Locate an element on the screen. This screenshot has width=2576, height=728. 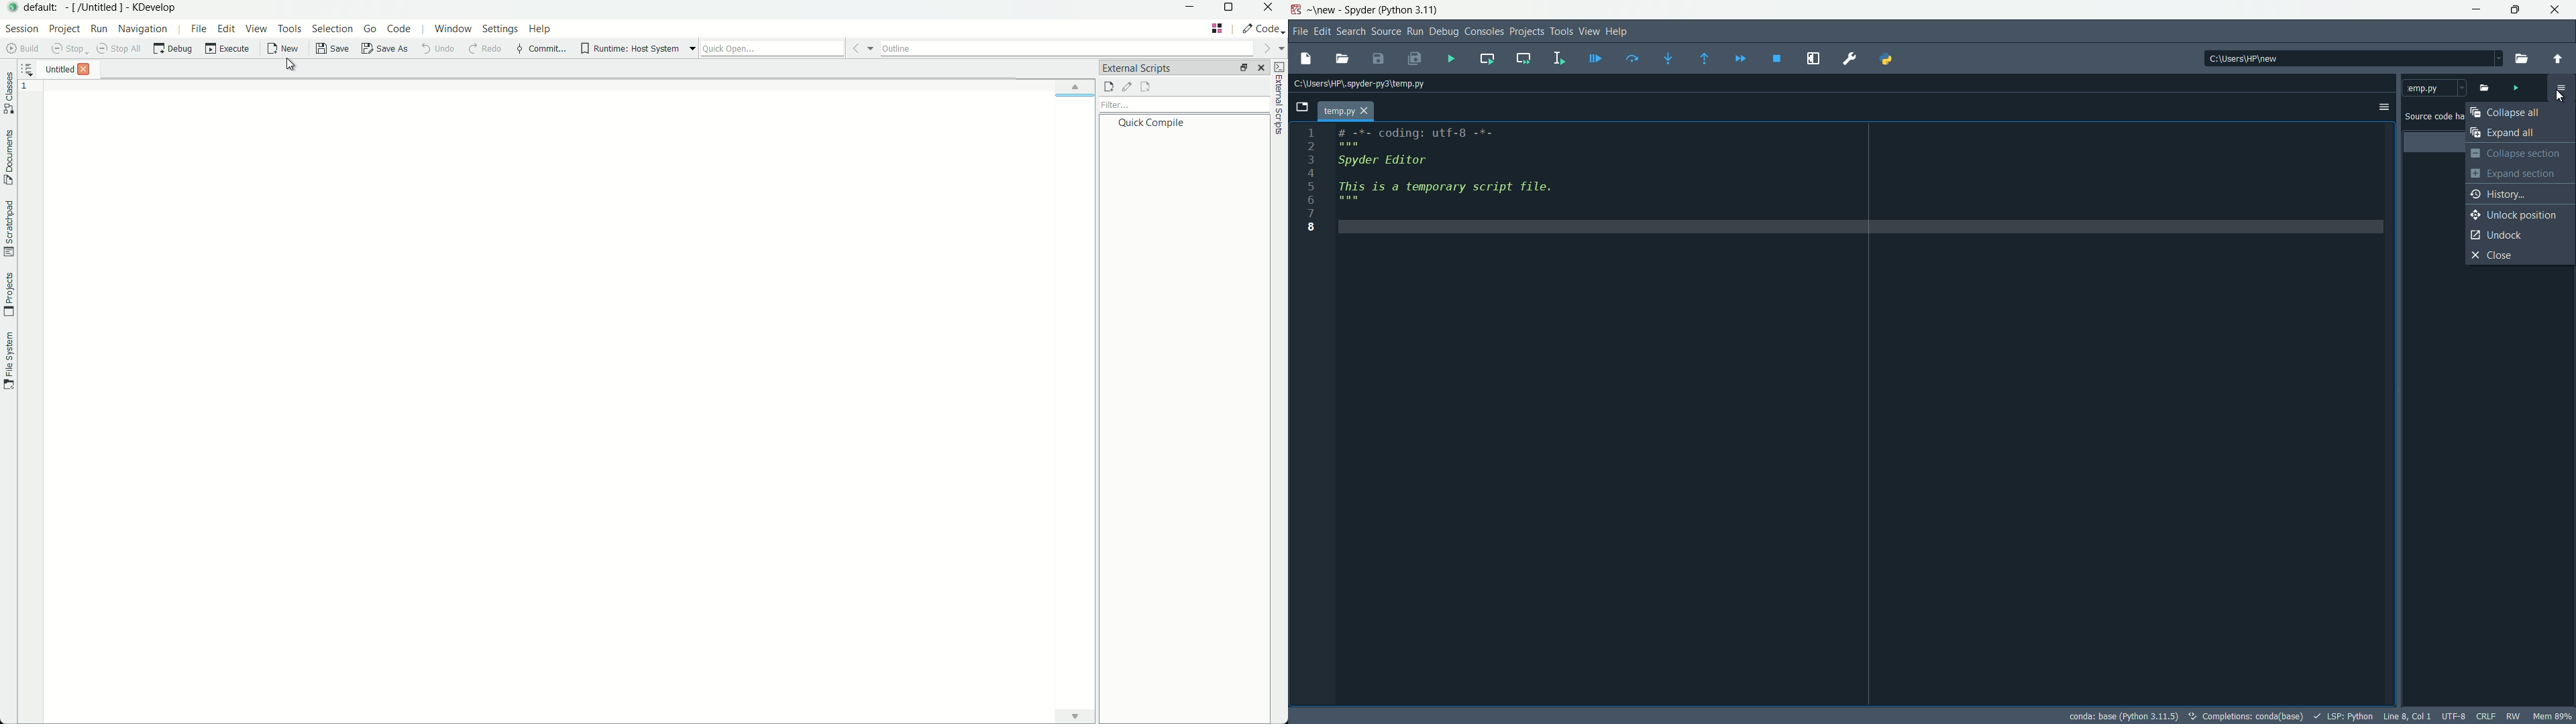
browse directory is located at coordinates (2522, 57).